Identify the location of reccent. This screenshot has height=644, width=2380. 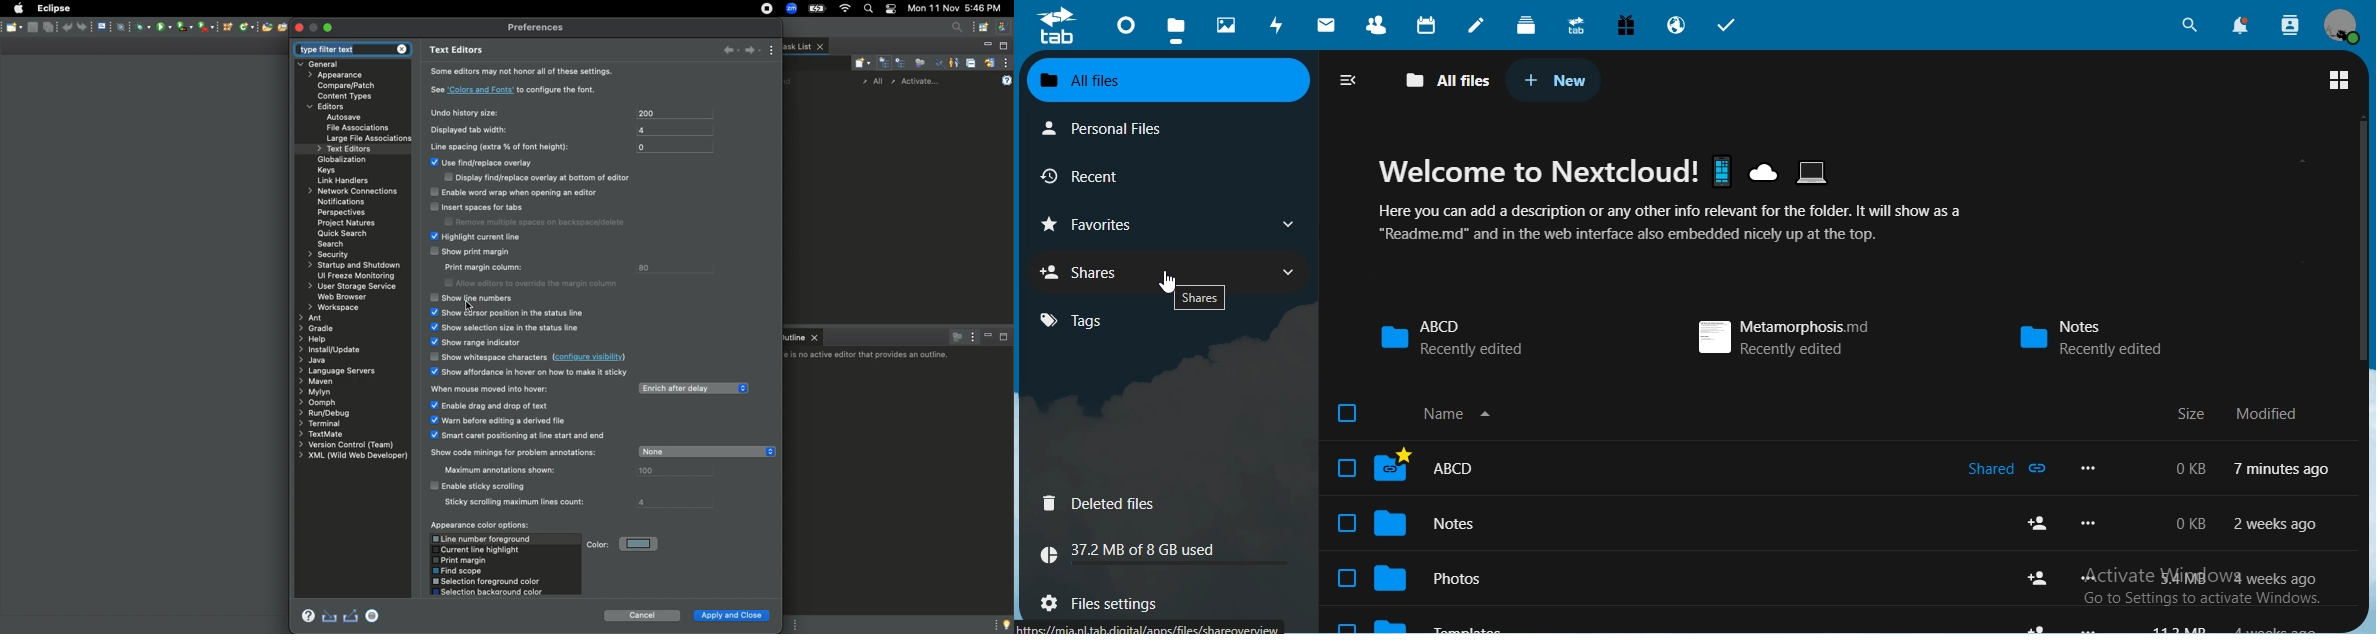
(1104, 179).